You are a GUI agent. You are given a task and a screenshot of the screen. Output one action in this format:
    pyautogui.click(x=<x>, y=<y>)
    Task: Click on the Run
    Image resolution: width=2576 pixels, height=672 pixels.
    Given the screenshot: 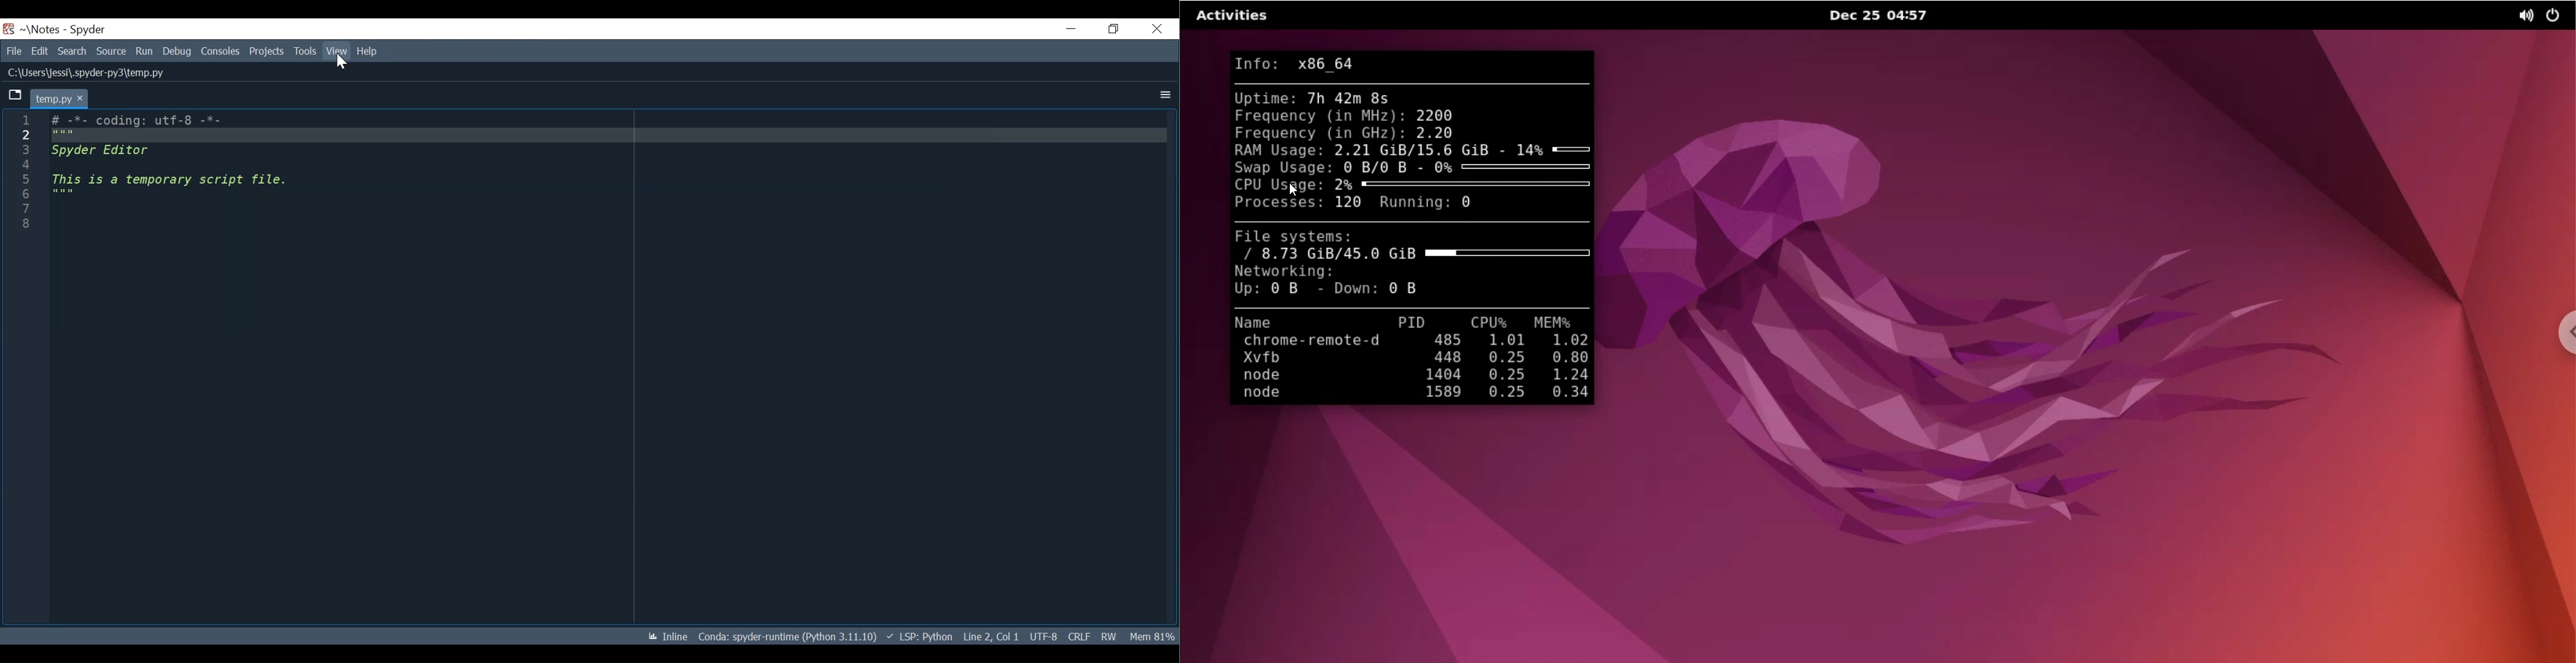 What is the action you would take?
    pyautogui.click(x=145, y=51)
    